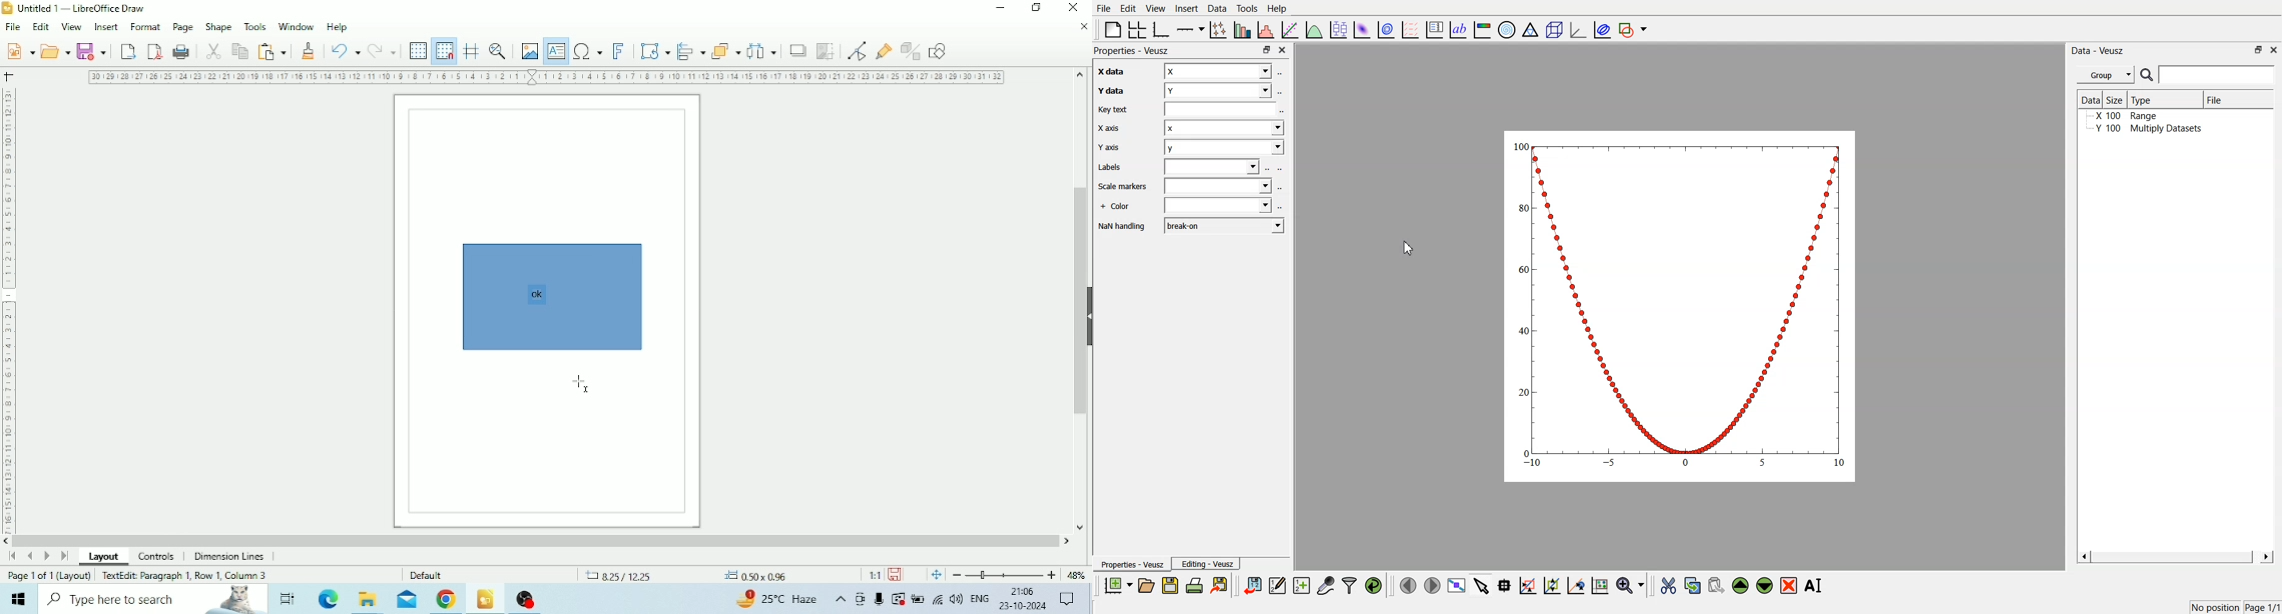 This screenshot has height=616, width=2296. Describe the element at coordinates (1552, 30) in the screenshot. I see `3d shapes` at that location.